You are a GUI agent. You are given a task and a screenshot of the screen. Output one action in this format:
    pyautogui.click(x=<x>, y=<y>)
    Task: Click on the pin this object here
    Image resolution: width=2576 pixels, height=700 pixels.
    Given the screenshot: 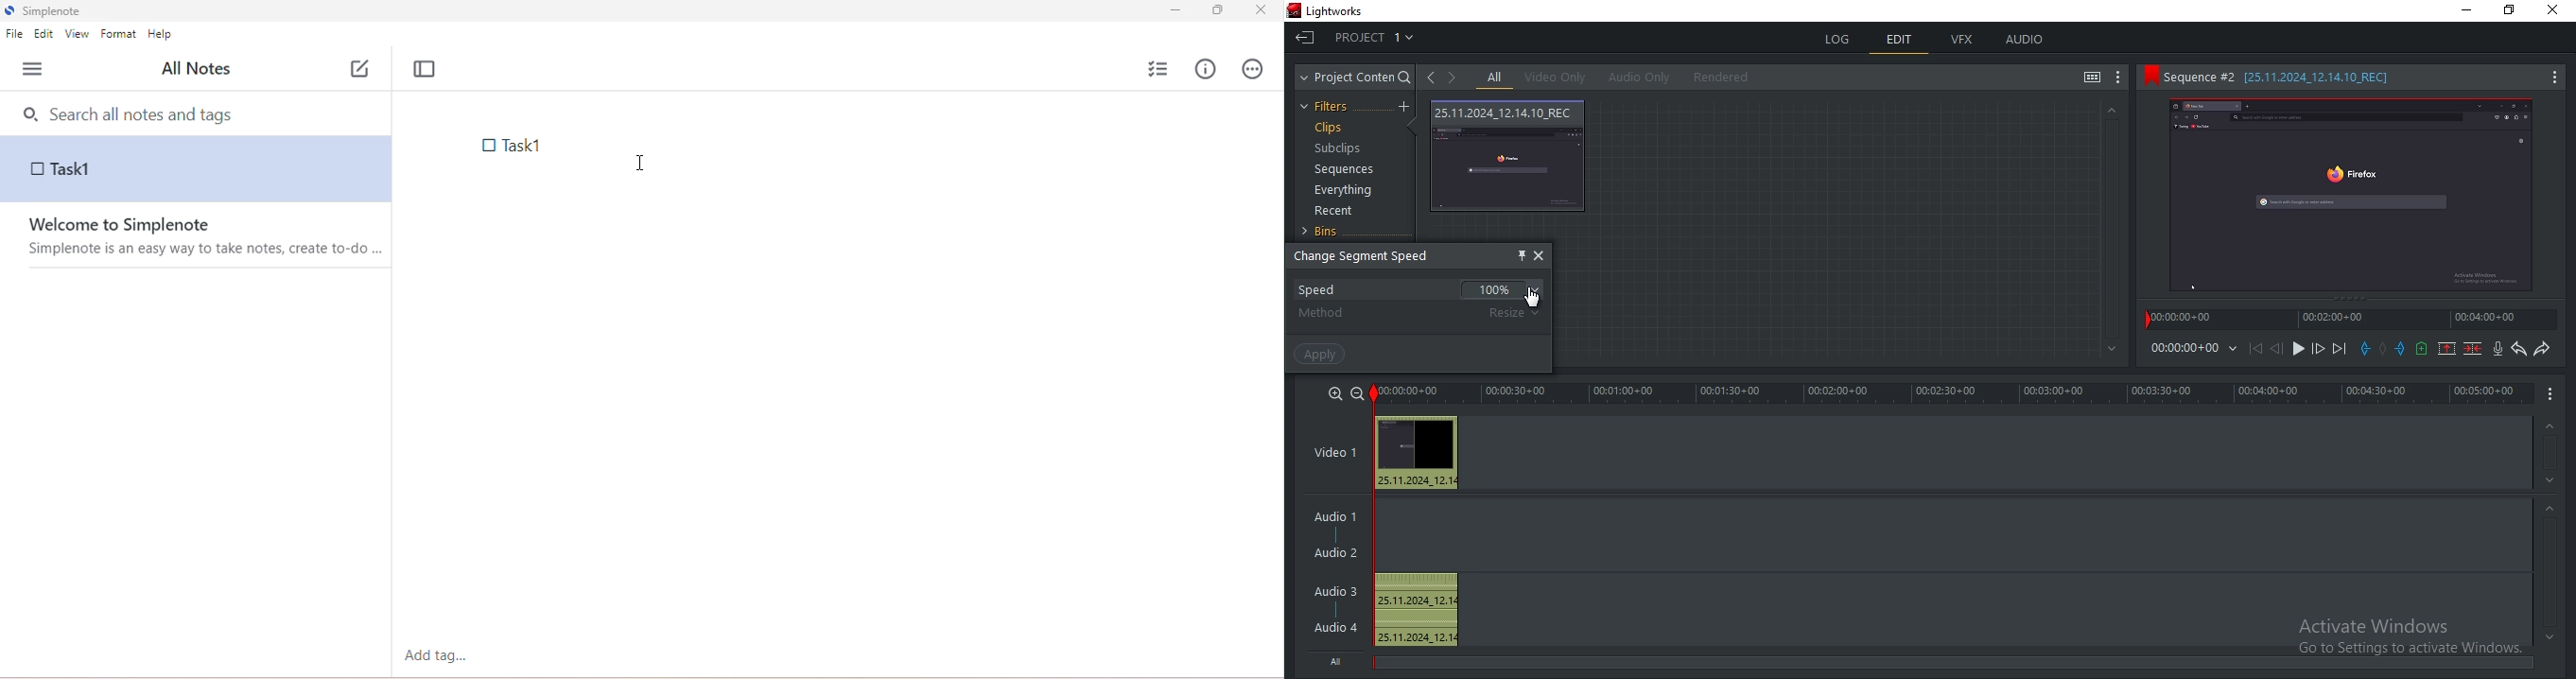 What is the action you would take?
    pyautogui.click(x=1518, y=254)
    